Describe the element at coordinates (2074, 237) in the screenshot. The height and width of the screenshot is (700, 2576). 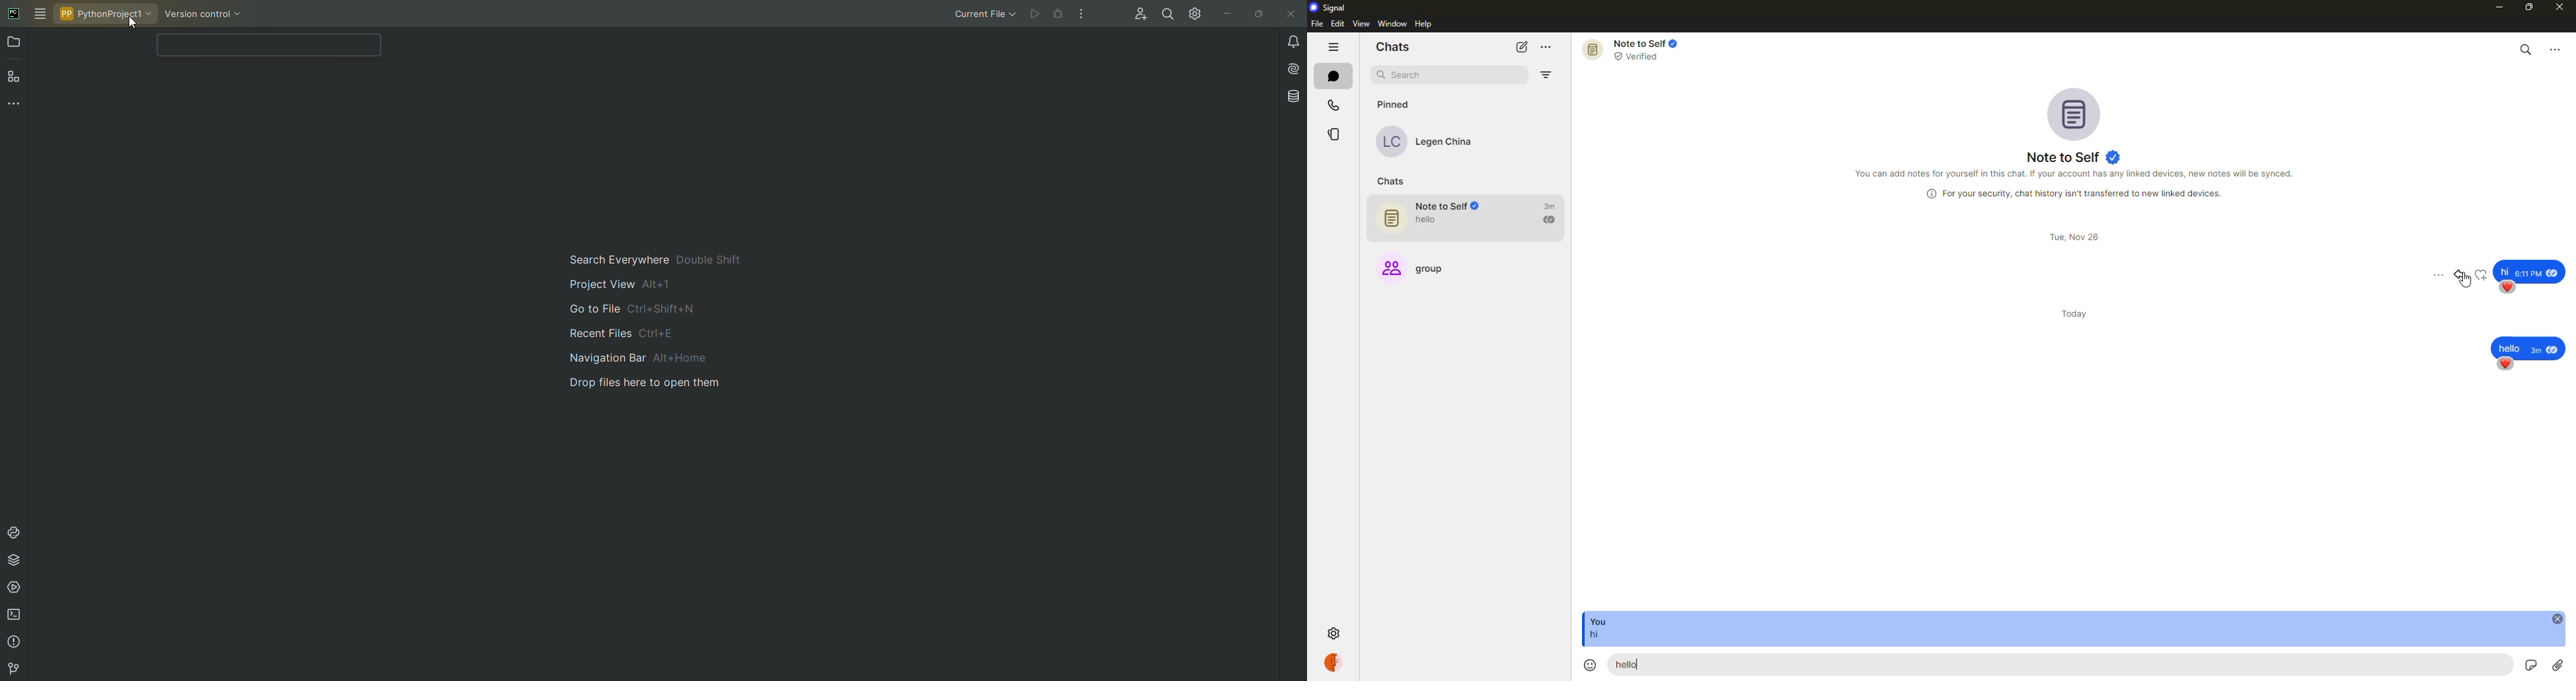
I see `day` at that location.